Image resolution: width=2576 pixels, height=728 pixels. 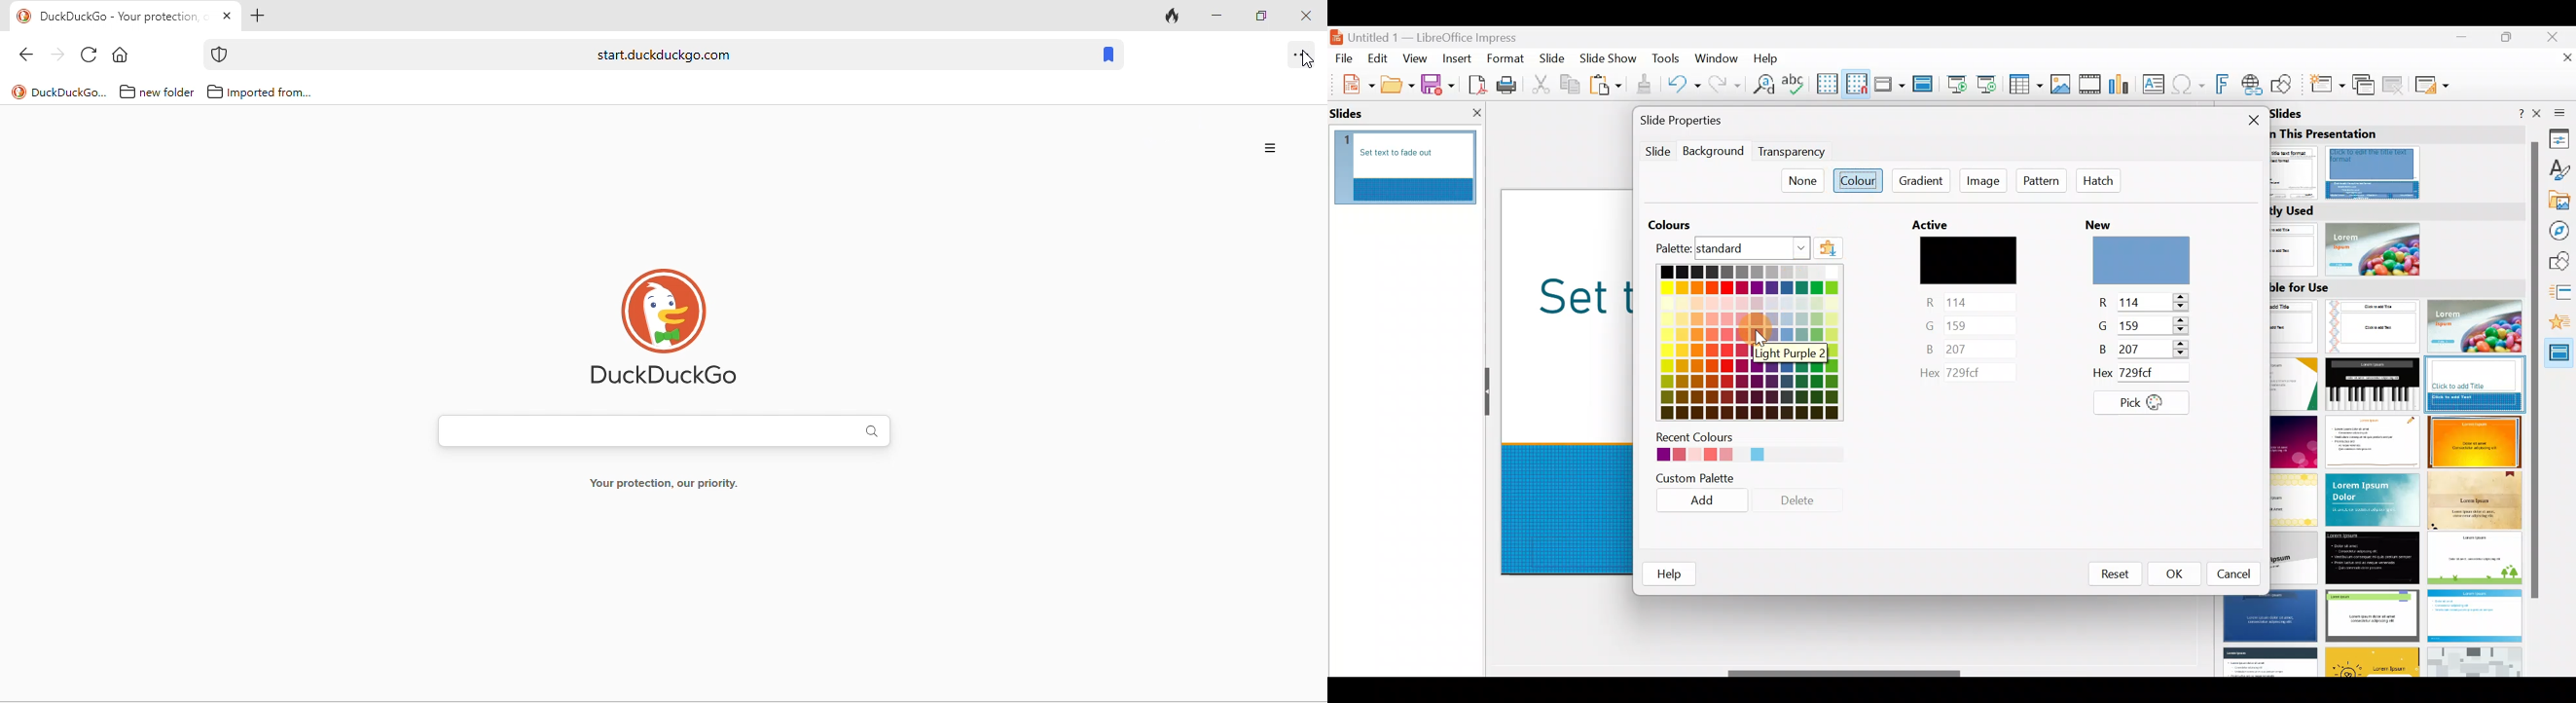 I want to click on Sidebar settings, so click(x=2558, y=112).